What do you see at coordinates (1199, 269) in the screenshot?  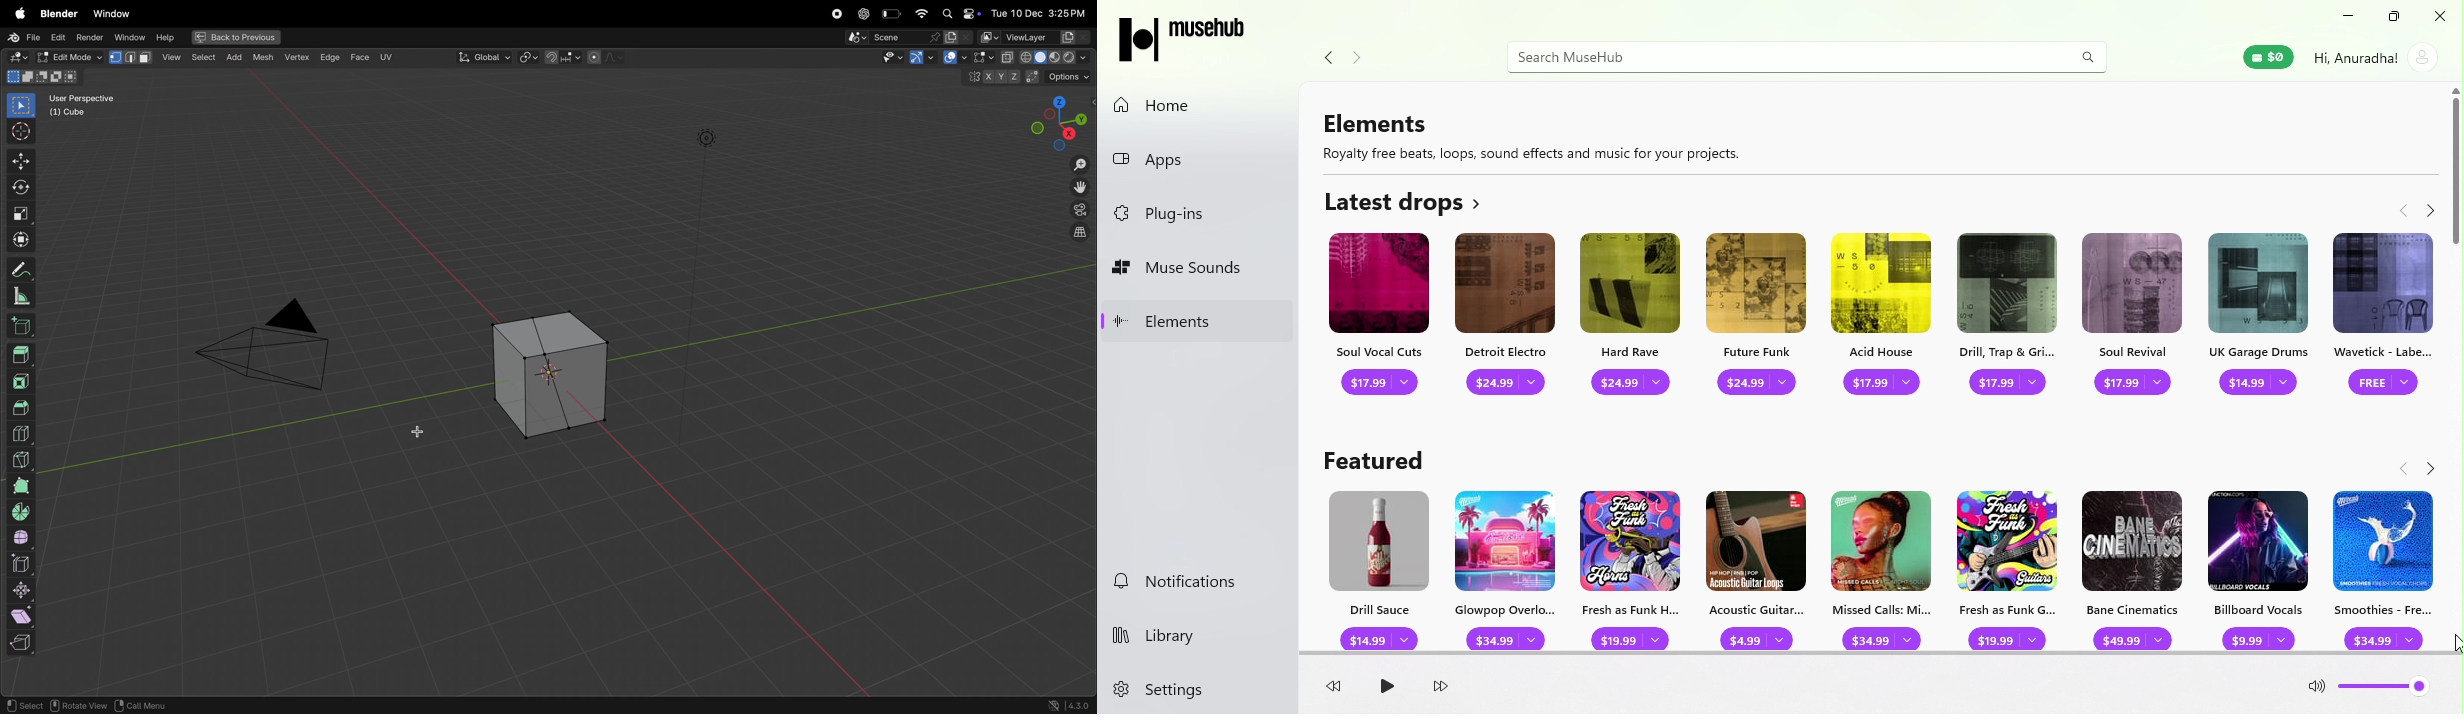 I see `Muse sounds` at bounding box center [1199, 269].